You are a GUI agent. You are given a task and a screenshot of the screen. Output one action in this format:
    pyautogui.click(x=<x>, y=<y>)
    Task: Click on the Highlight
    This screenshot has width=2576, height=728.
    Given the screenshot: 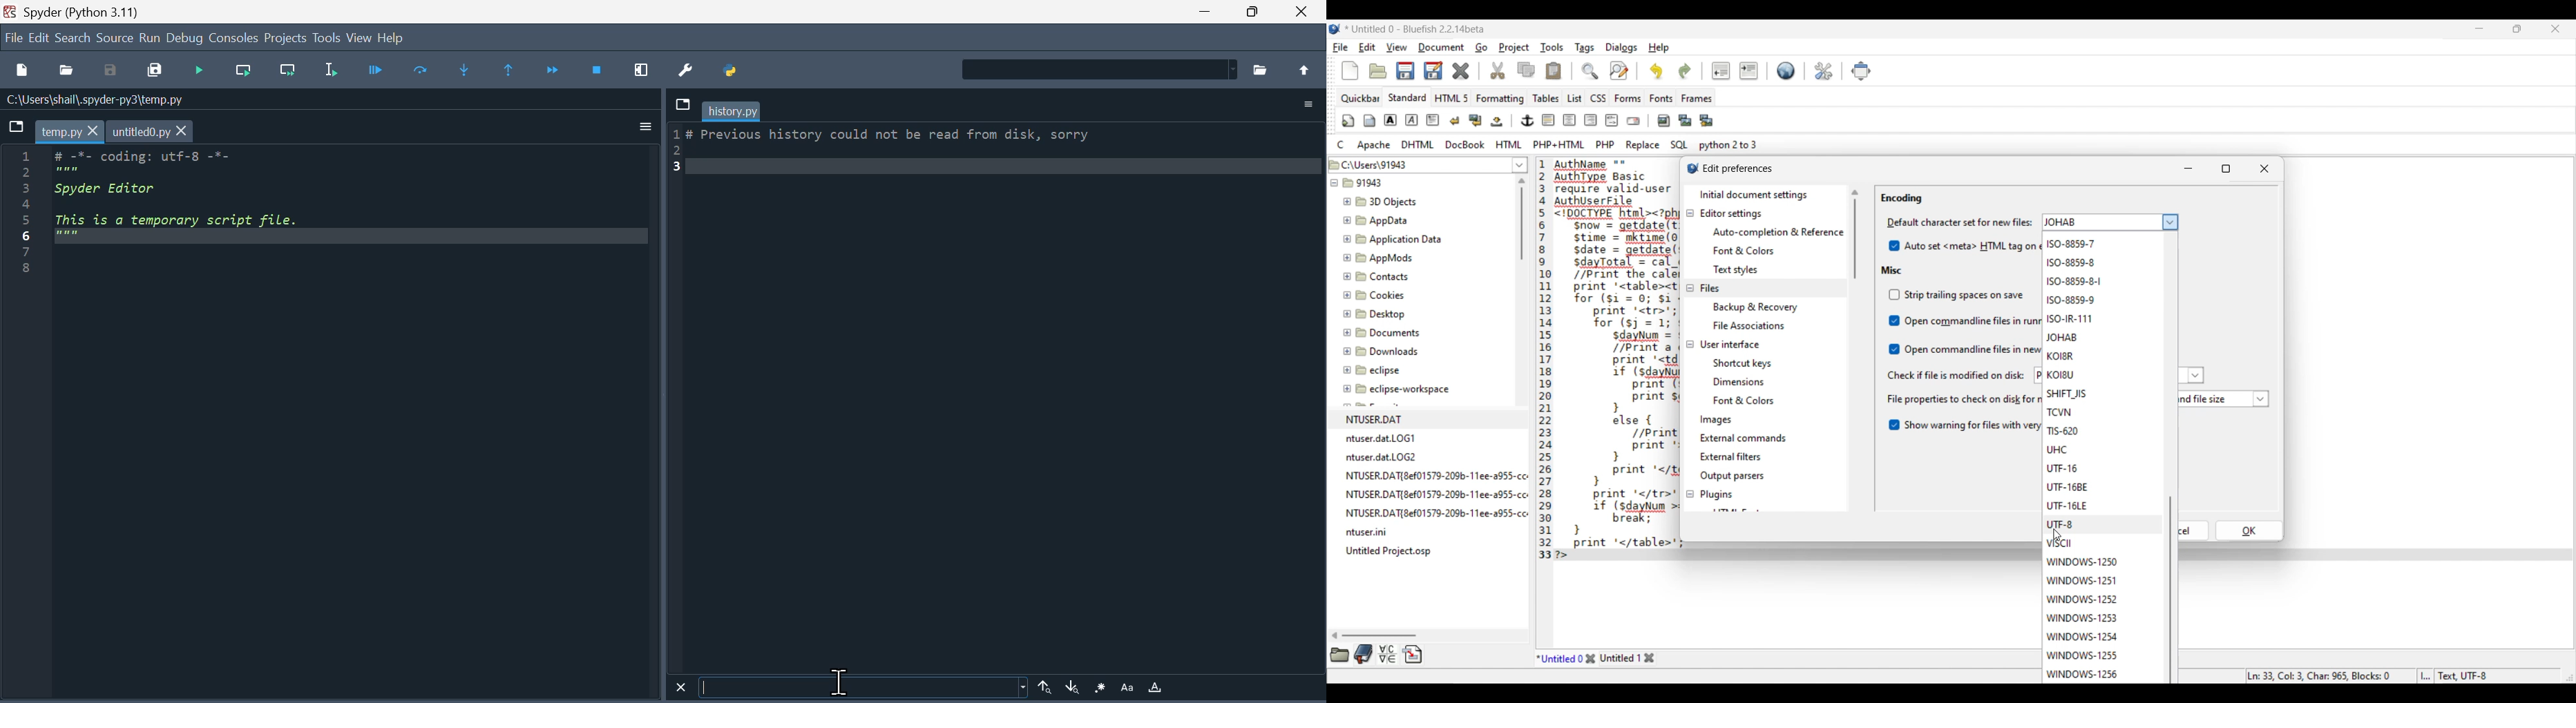 What is the action you would take?
    pyautogui.click(x=1159, y=690)
    